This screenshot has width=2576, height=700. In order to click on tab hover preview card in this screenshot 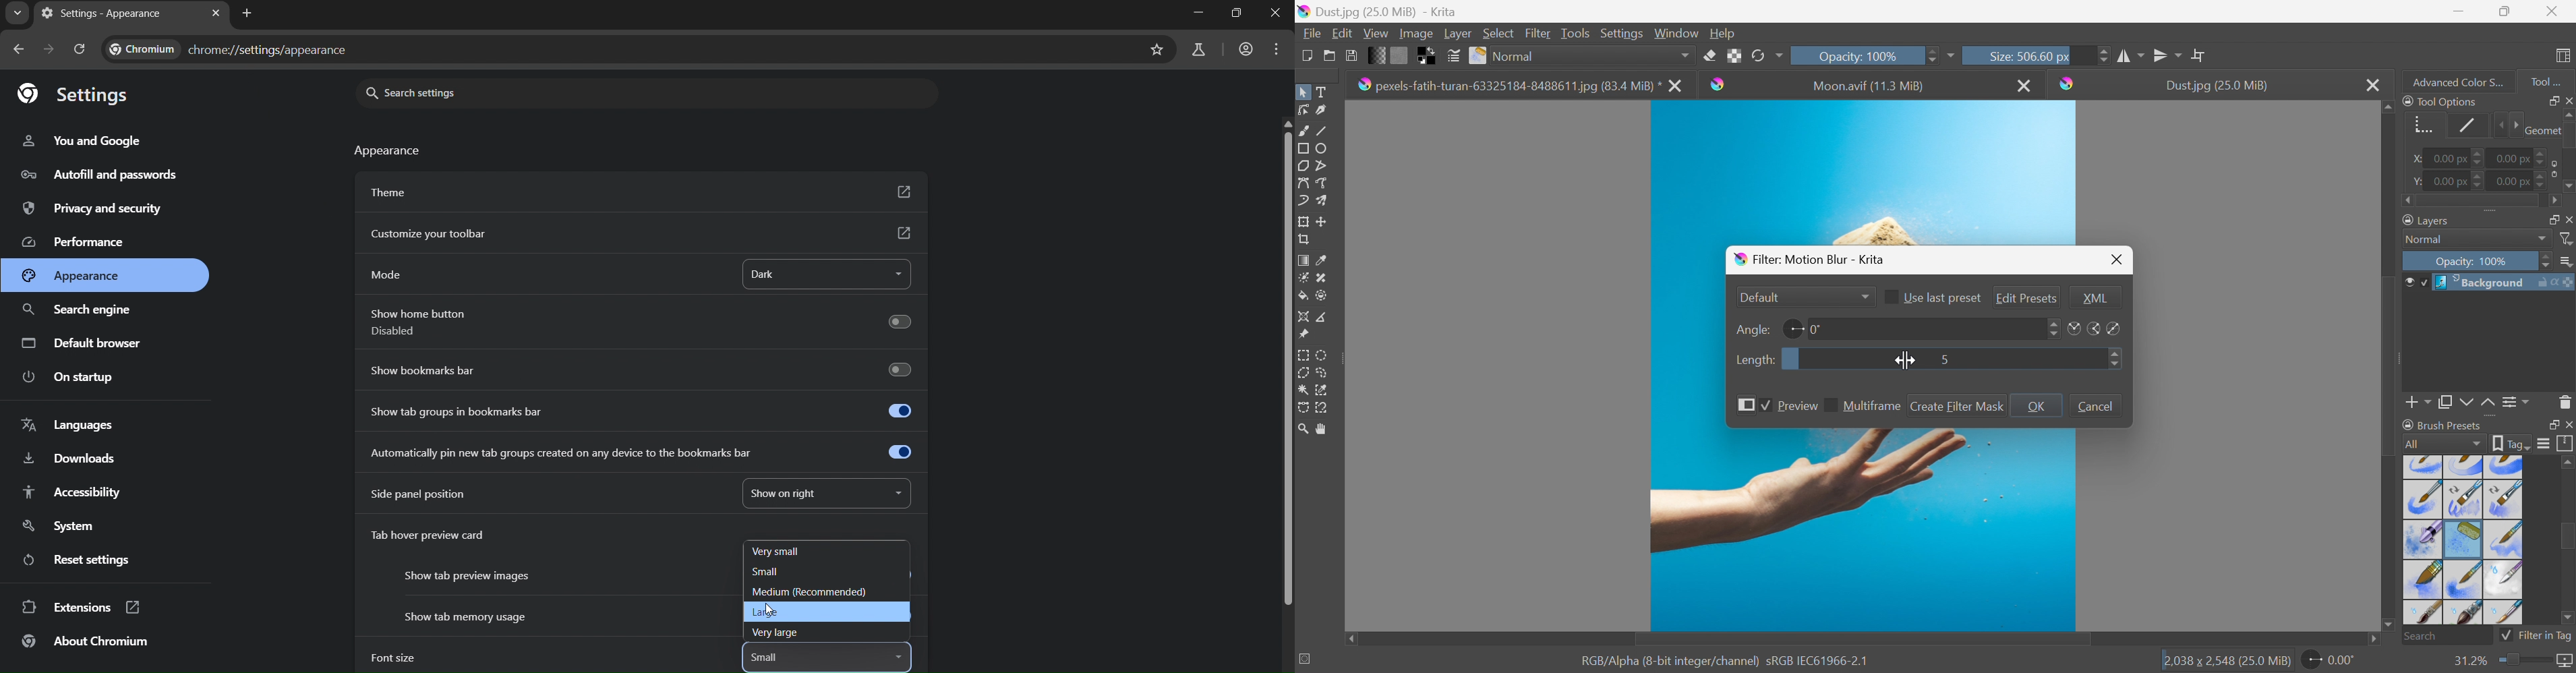, I will do `click(438, 537)`.